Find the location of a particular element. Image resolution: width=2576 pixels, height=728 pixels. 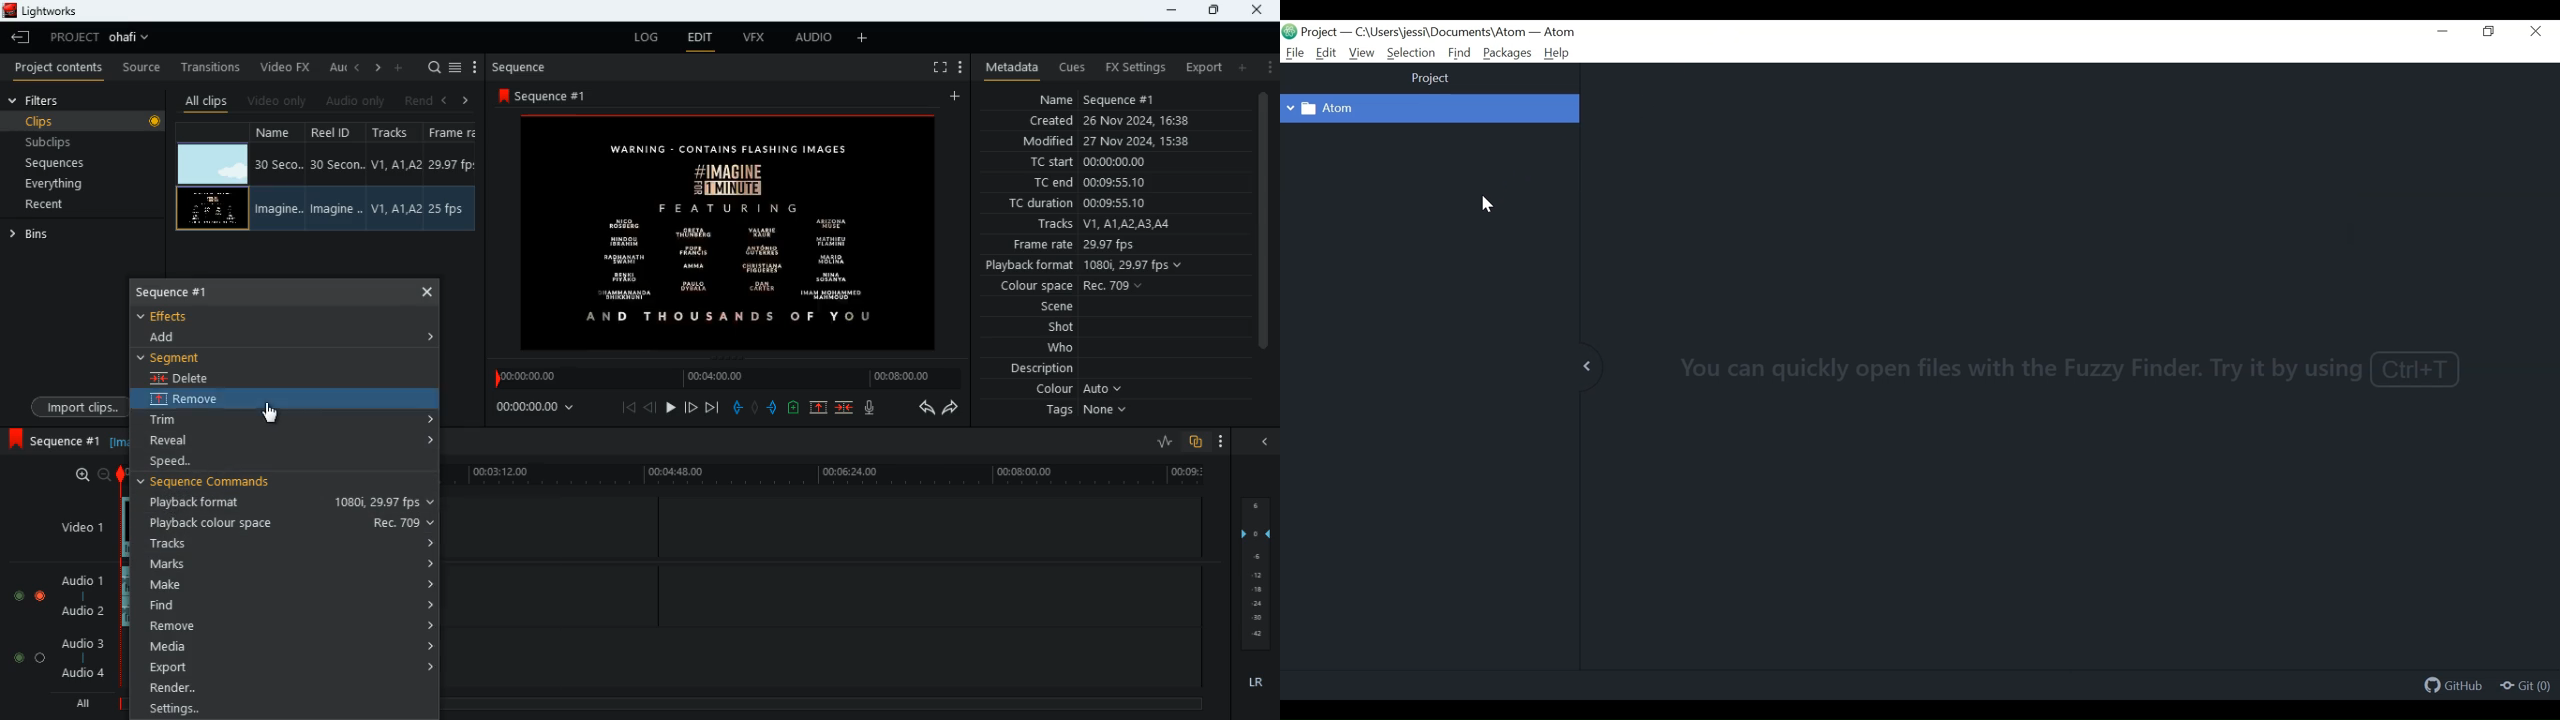

au is located at coordinates (338, 66).